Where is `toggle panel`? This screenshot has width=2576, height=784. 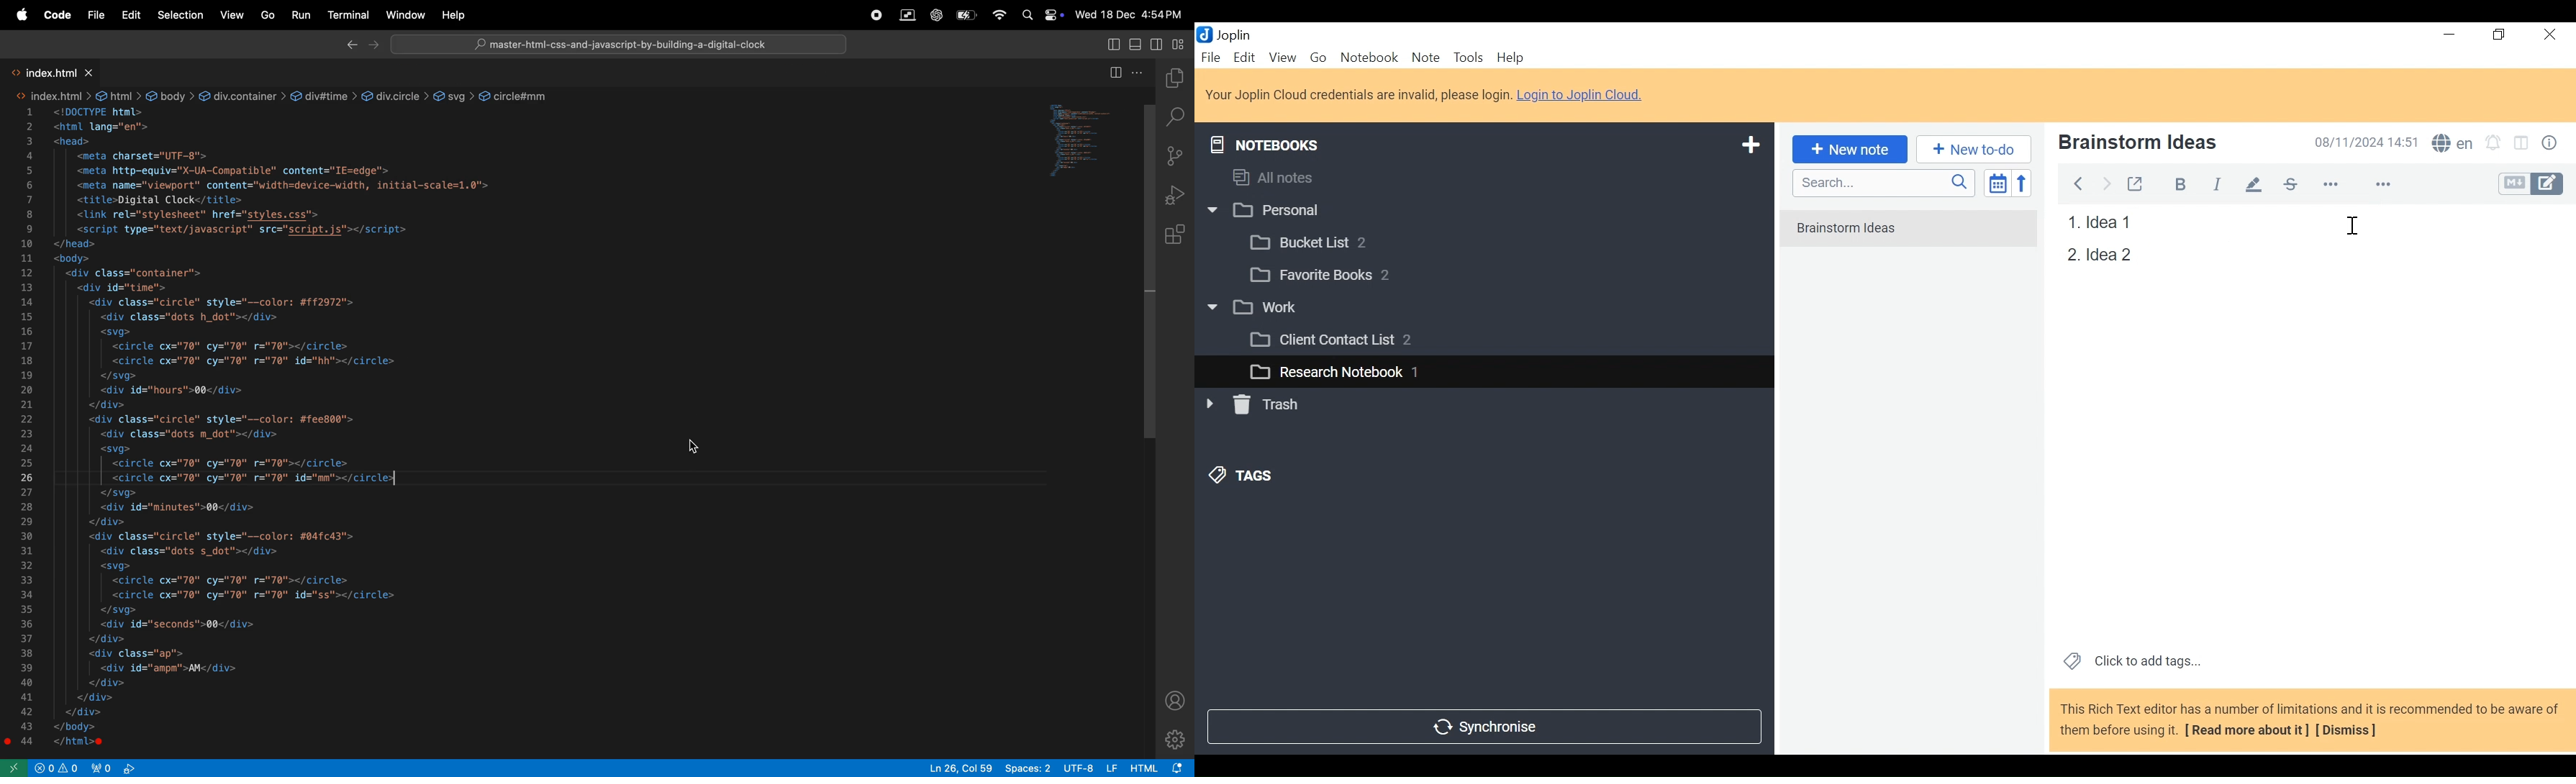 toggle panel is located at coordinates (1138, 43).